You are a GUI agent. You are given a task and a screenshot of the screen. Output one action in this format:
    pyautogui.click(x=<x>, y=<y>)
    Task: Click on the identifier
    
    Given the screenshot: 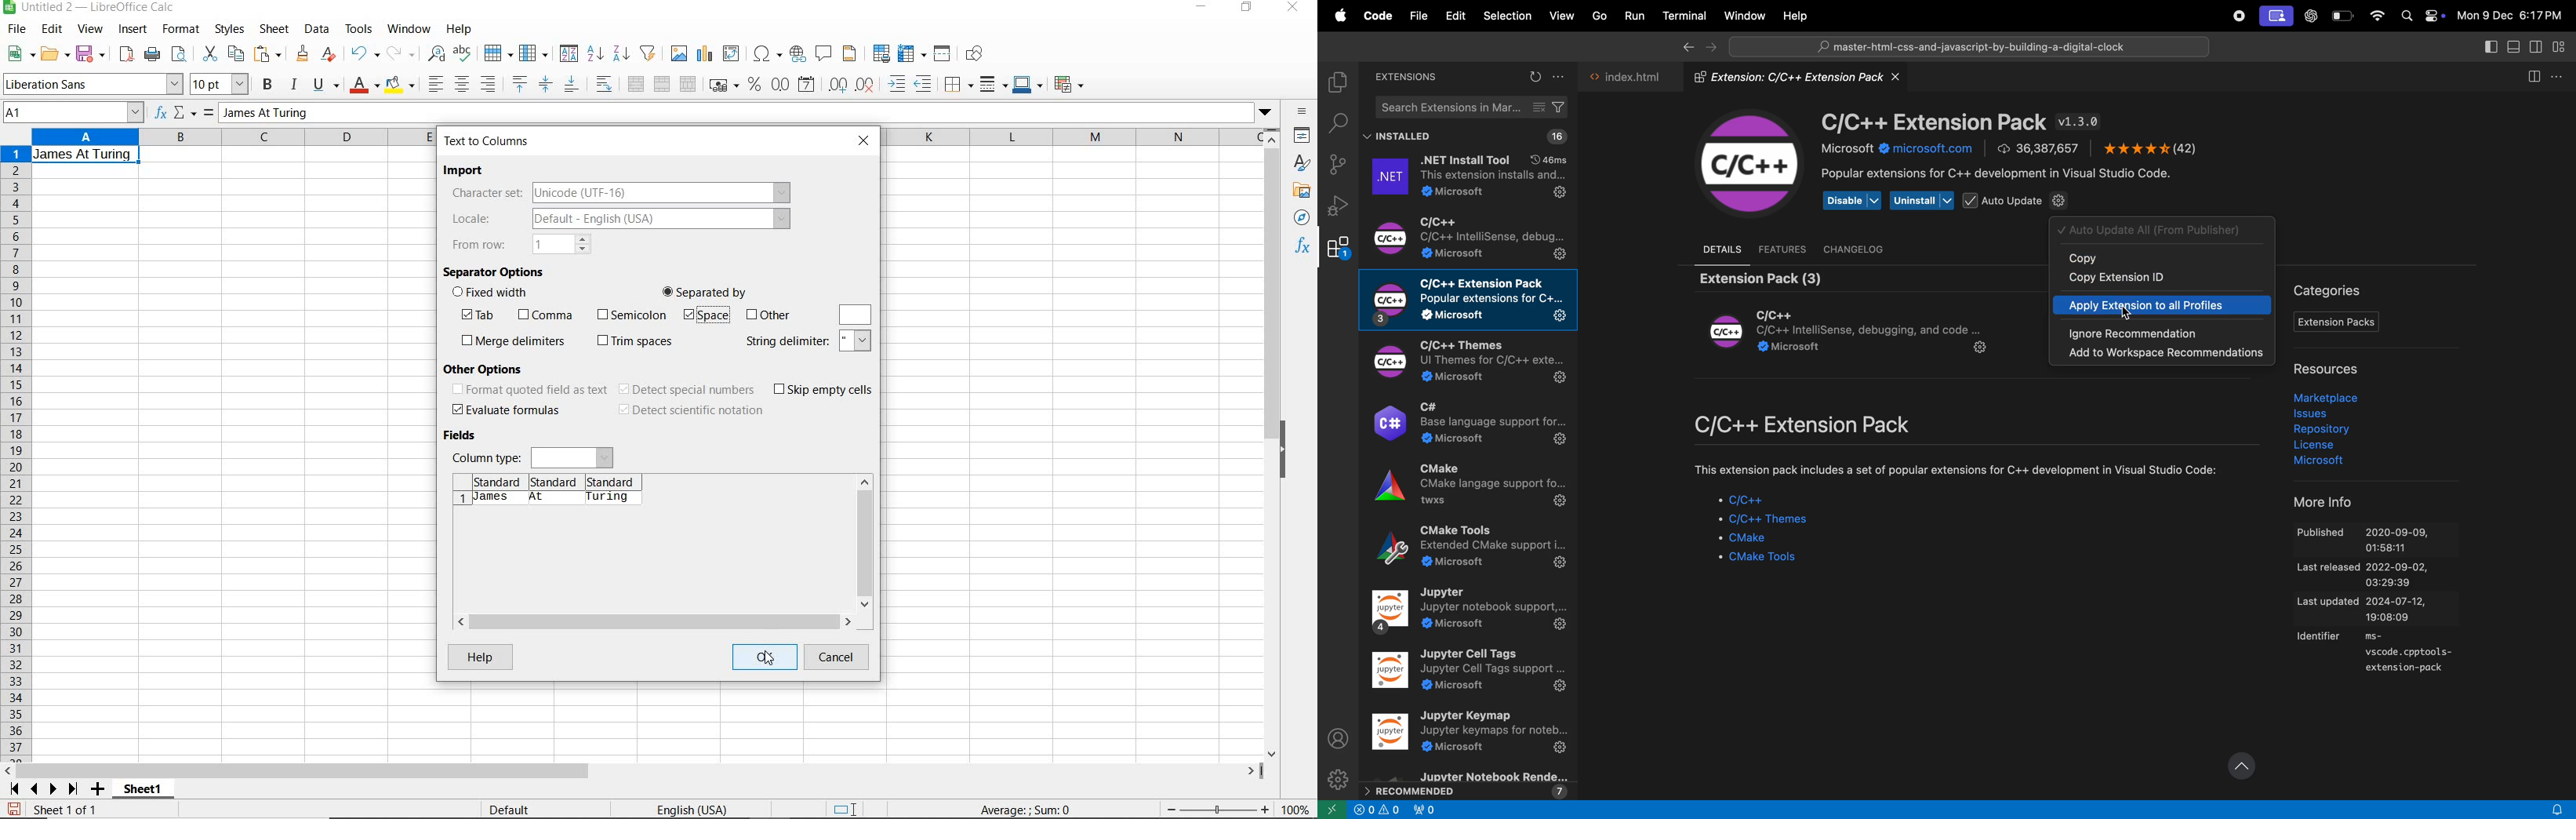 What is the action you would take?
    pyautogui.click(x=2380, y=655)
    